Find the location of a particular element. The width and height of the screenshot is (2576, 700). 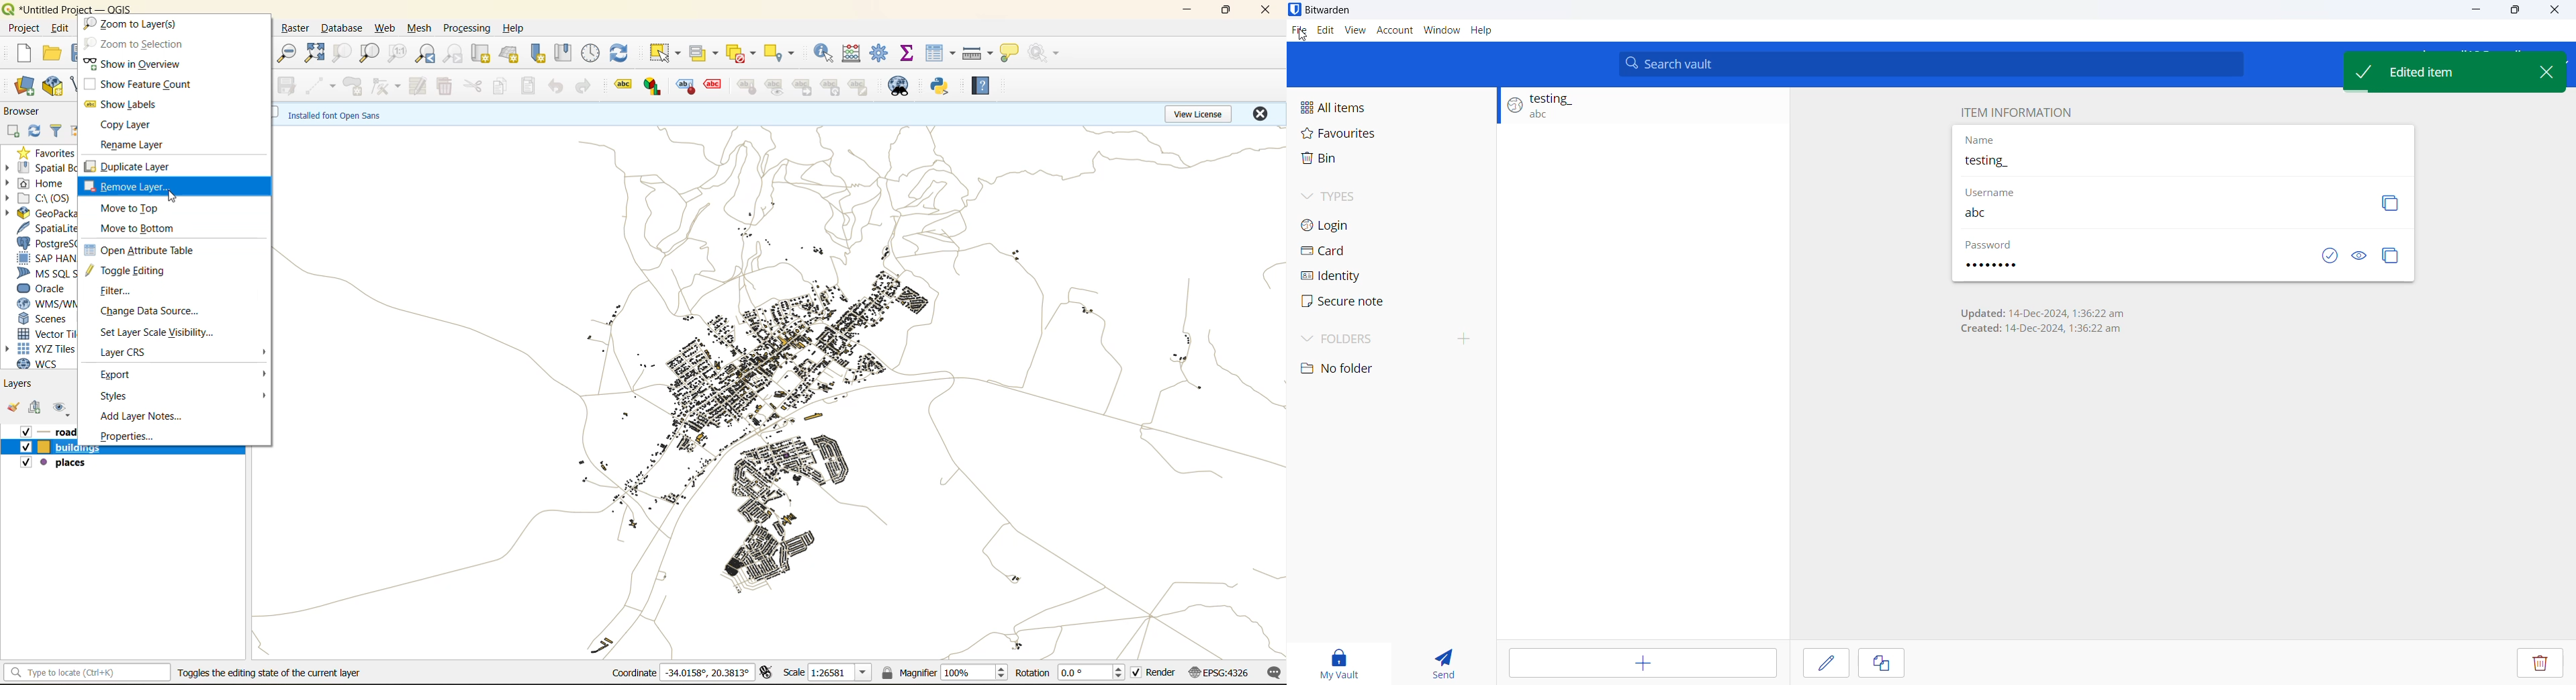

create folder is located at coordinates (1469, 338).